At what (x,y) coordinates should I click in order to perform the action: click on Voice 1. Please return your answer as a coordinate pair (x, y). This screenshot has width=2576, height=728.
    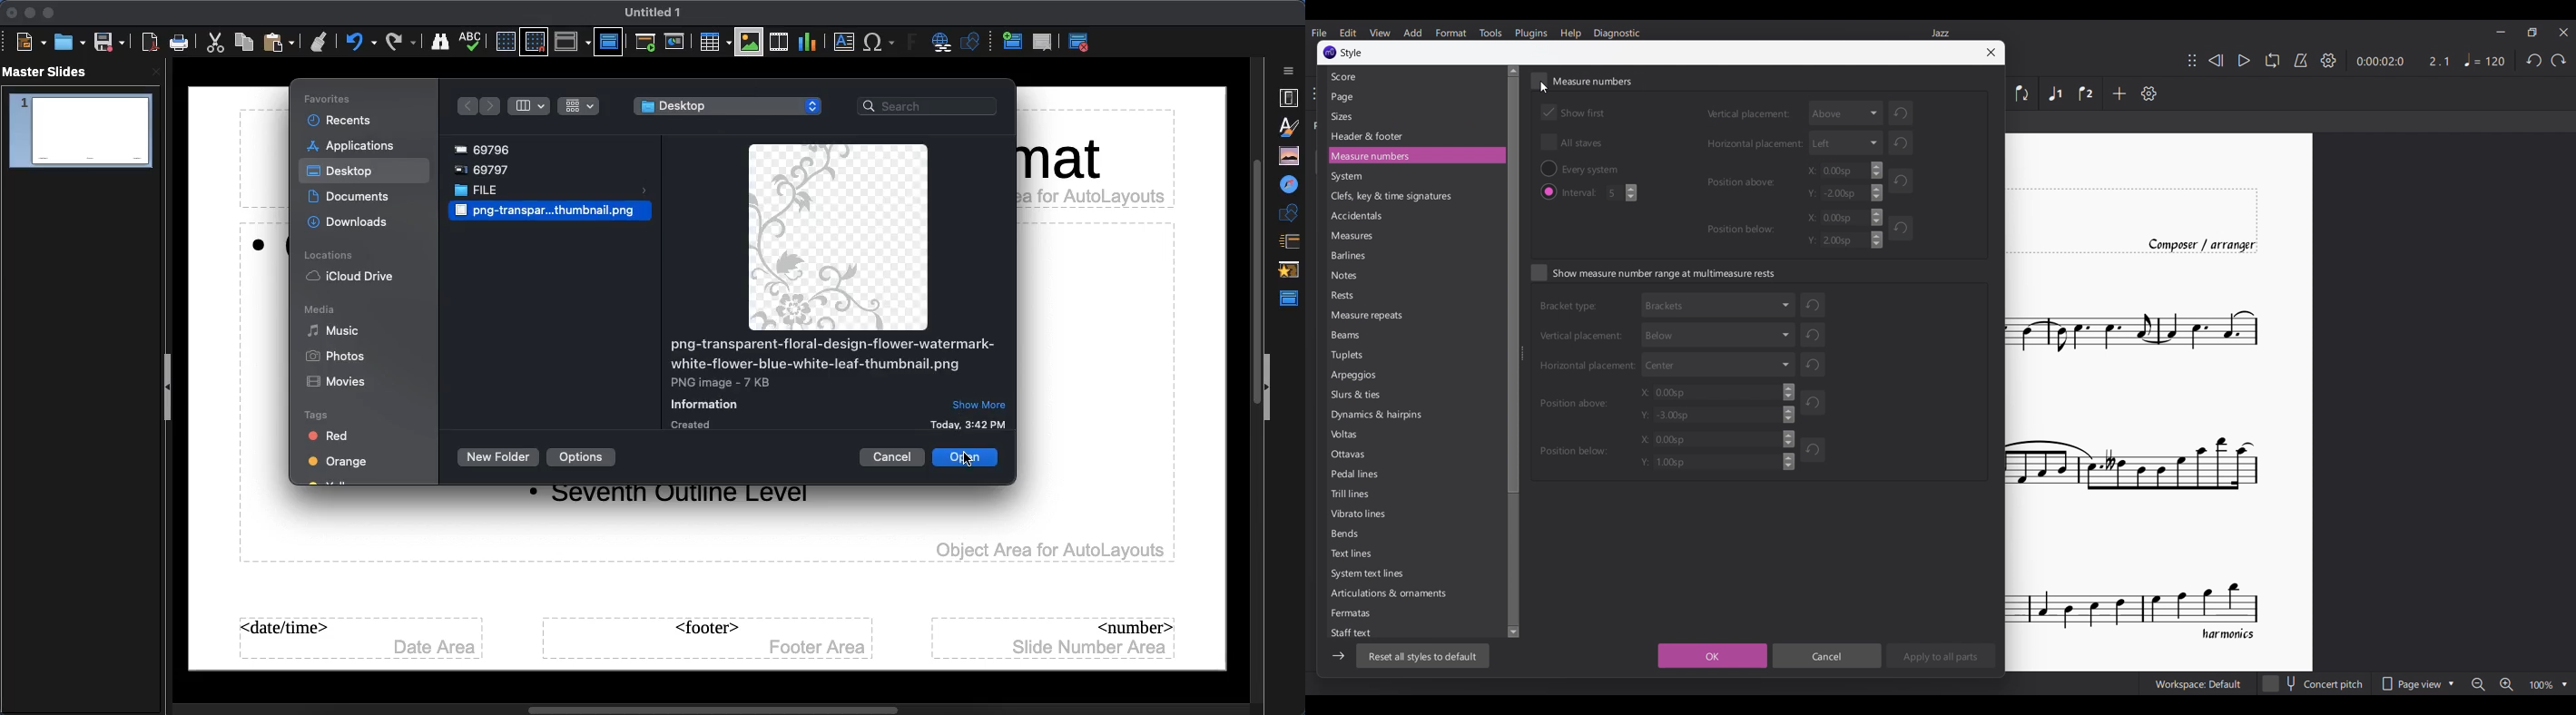
    Looking at the image, I should click on (2054, 93).